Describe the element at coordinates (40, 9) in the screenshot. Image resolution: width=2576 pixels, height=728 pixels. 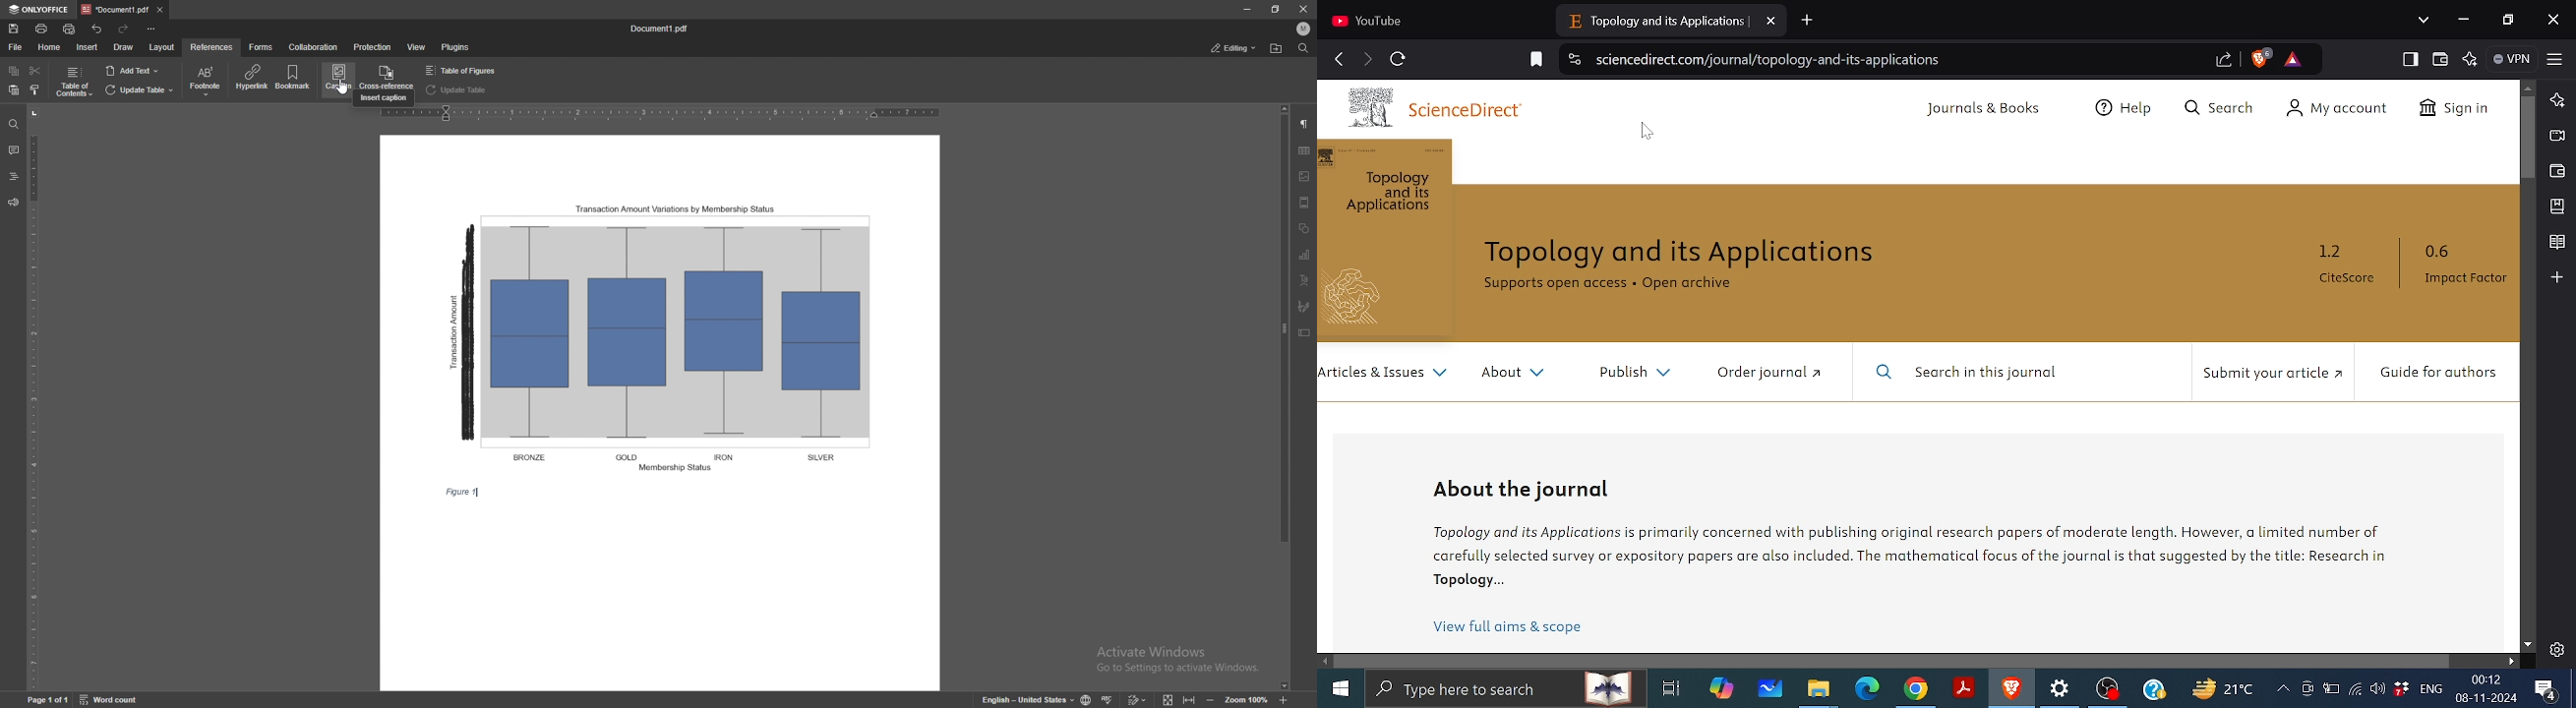
I see `onlyoffice` at that location.